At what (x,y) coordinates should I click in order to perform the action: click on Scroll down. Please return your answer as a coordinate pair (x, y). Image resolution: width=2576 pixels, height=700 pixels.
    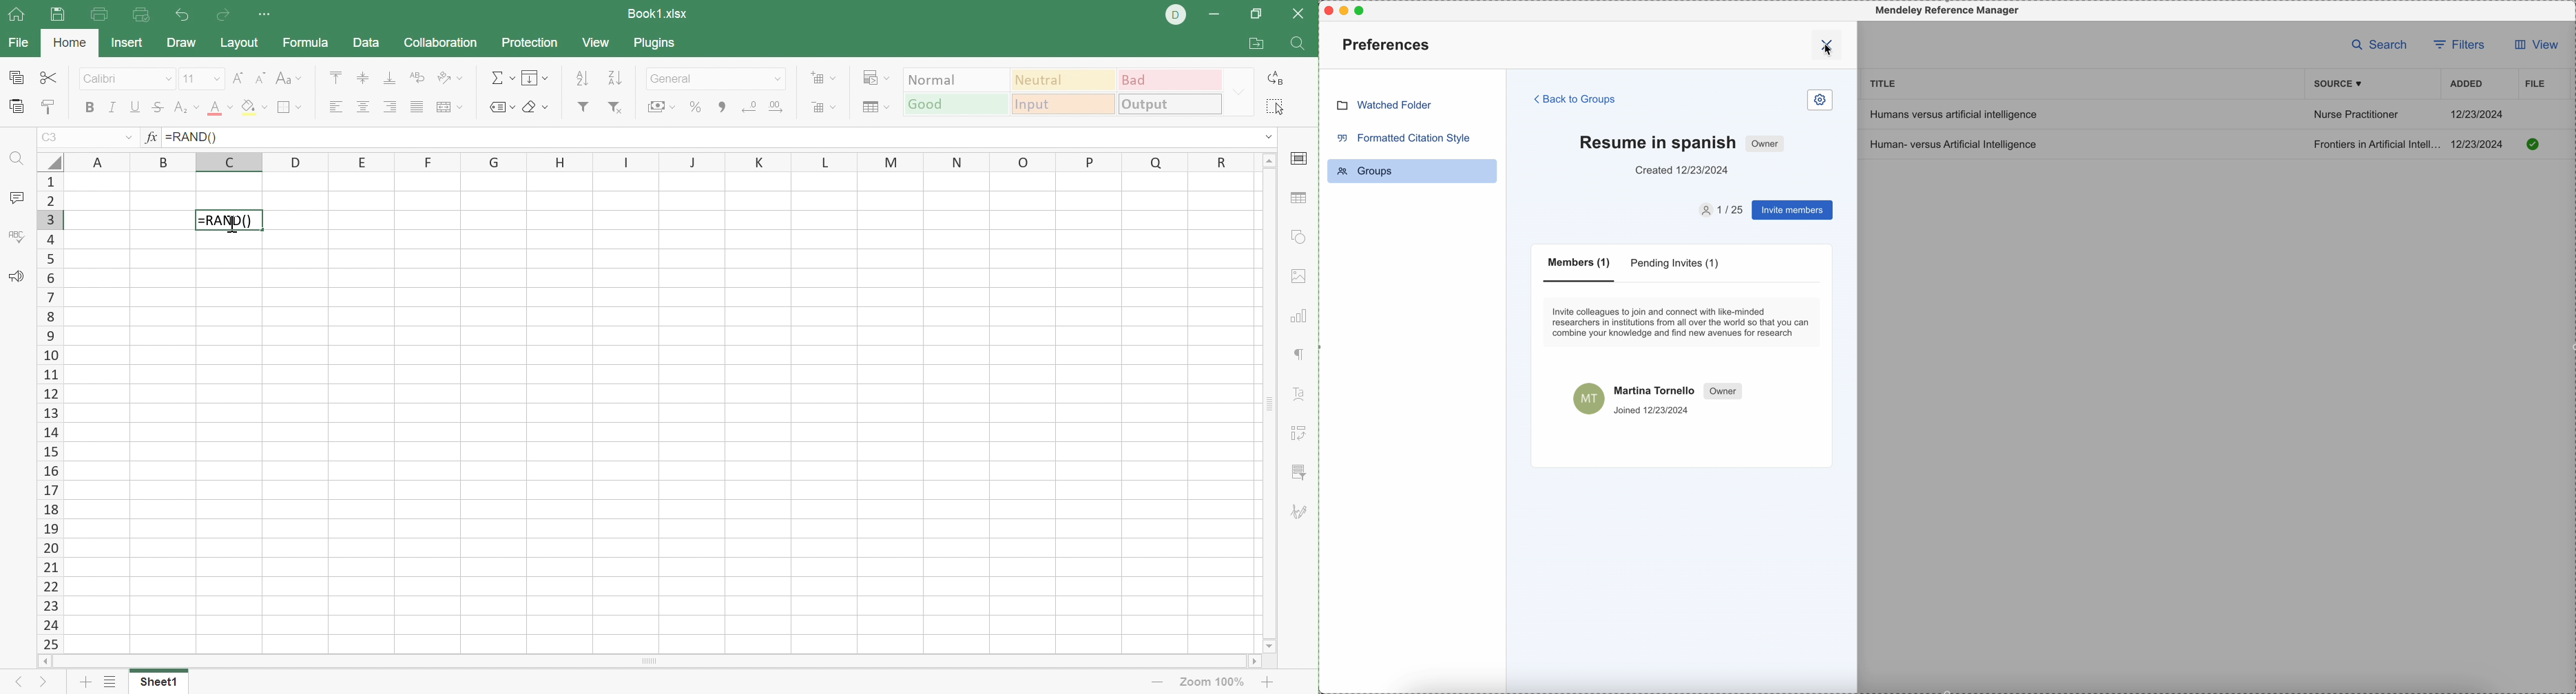
    Looking at the image, I should click on (1271, 646).